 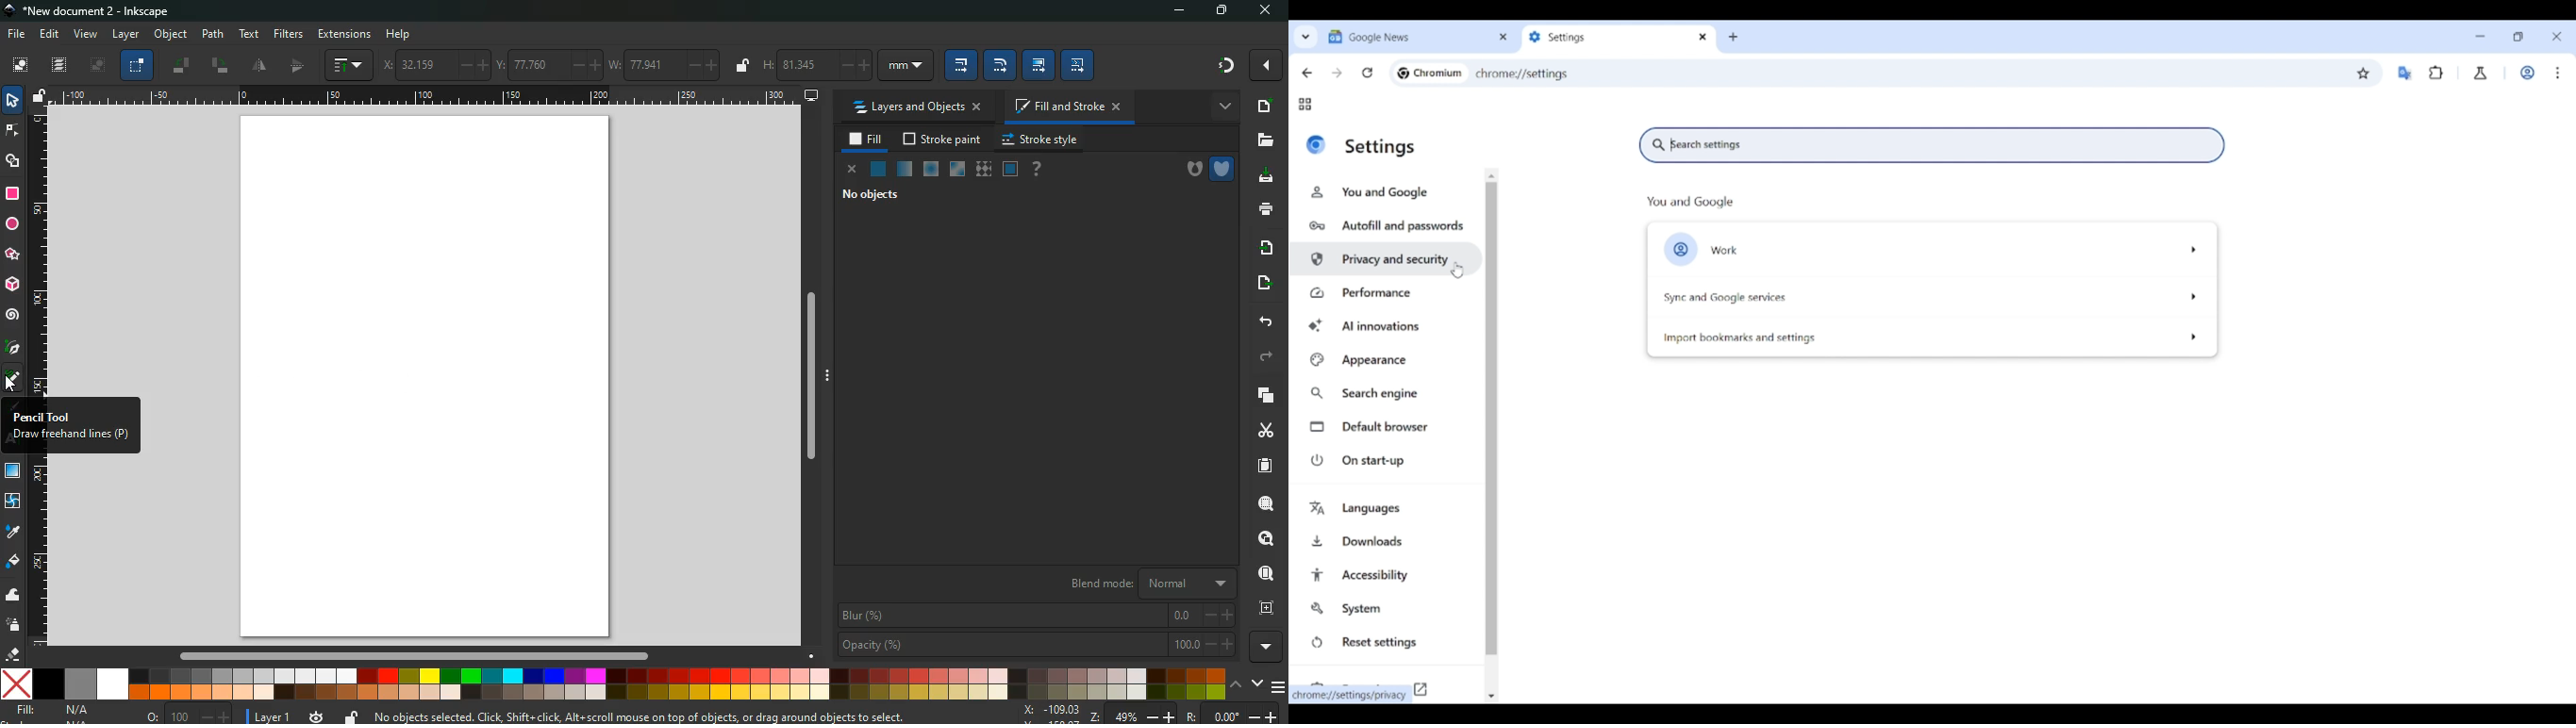 I want to click on window, so click(x=956, y=170).